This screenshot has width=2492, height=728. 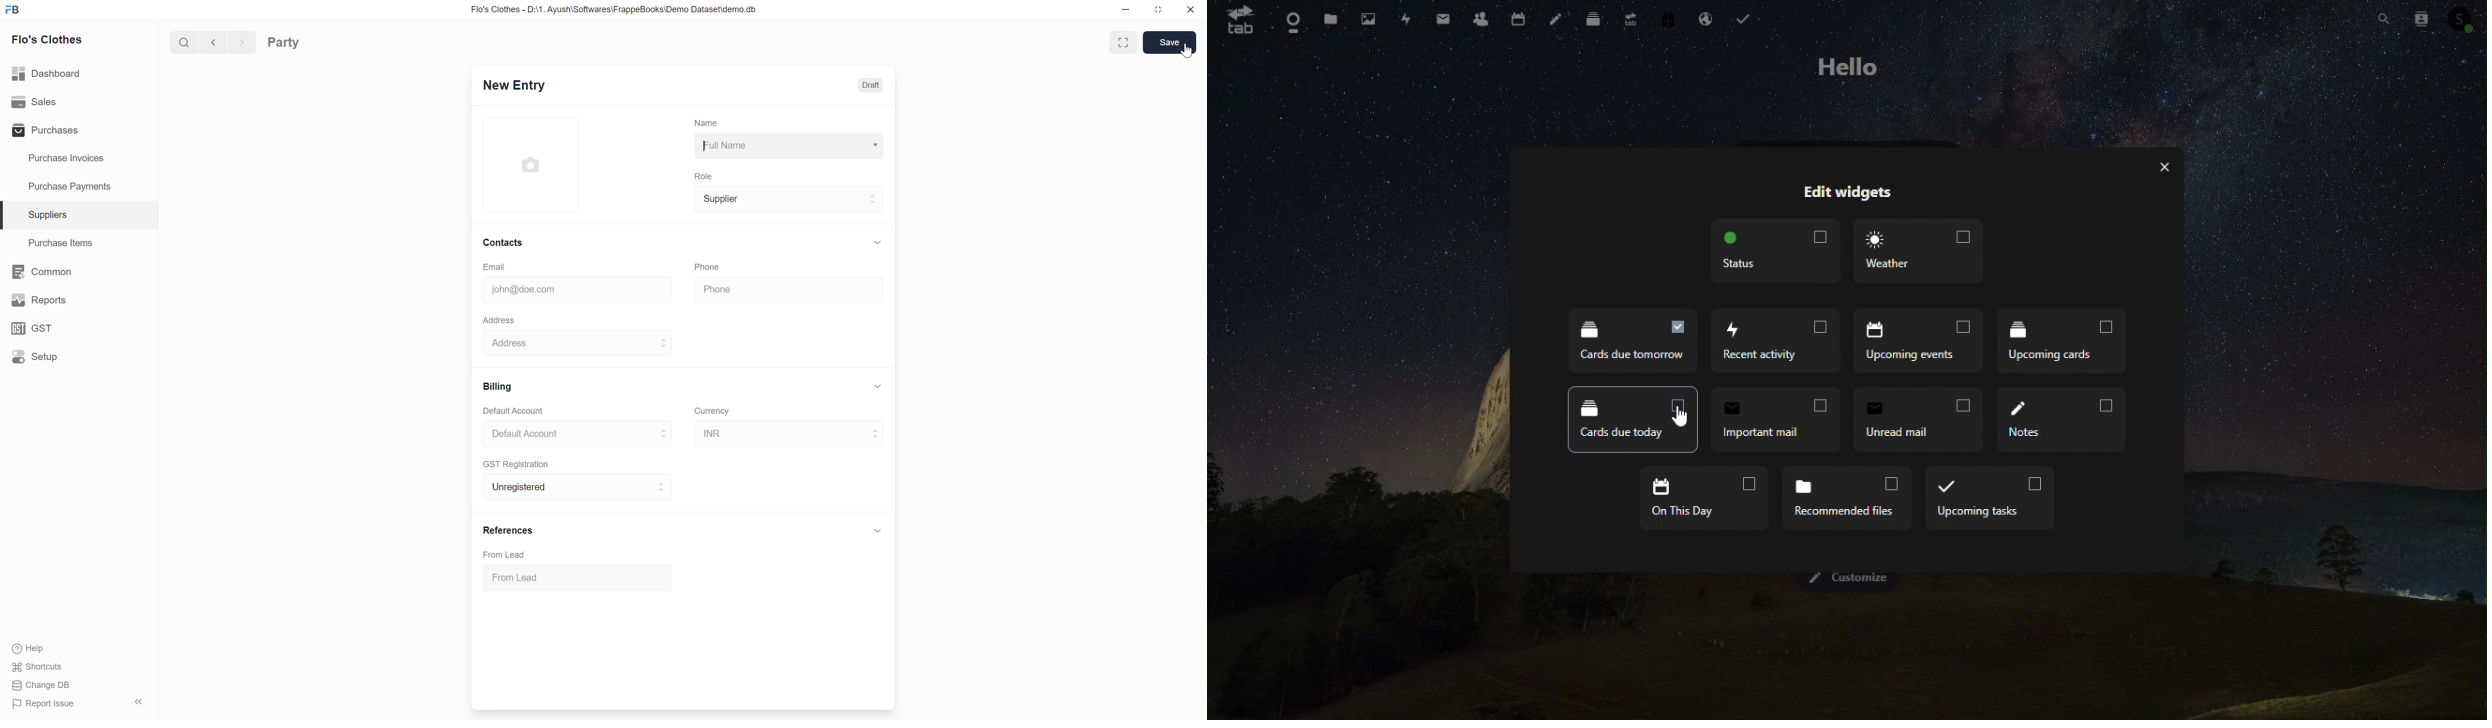 I want to click on Collapse sidebar, so click(x=139, y=702).